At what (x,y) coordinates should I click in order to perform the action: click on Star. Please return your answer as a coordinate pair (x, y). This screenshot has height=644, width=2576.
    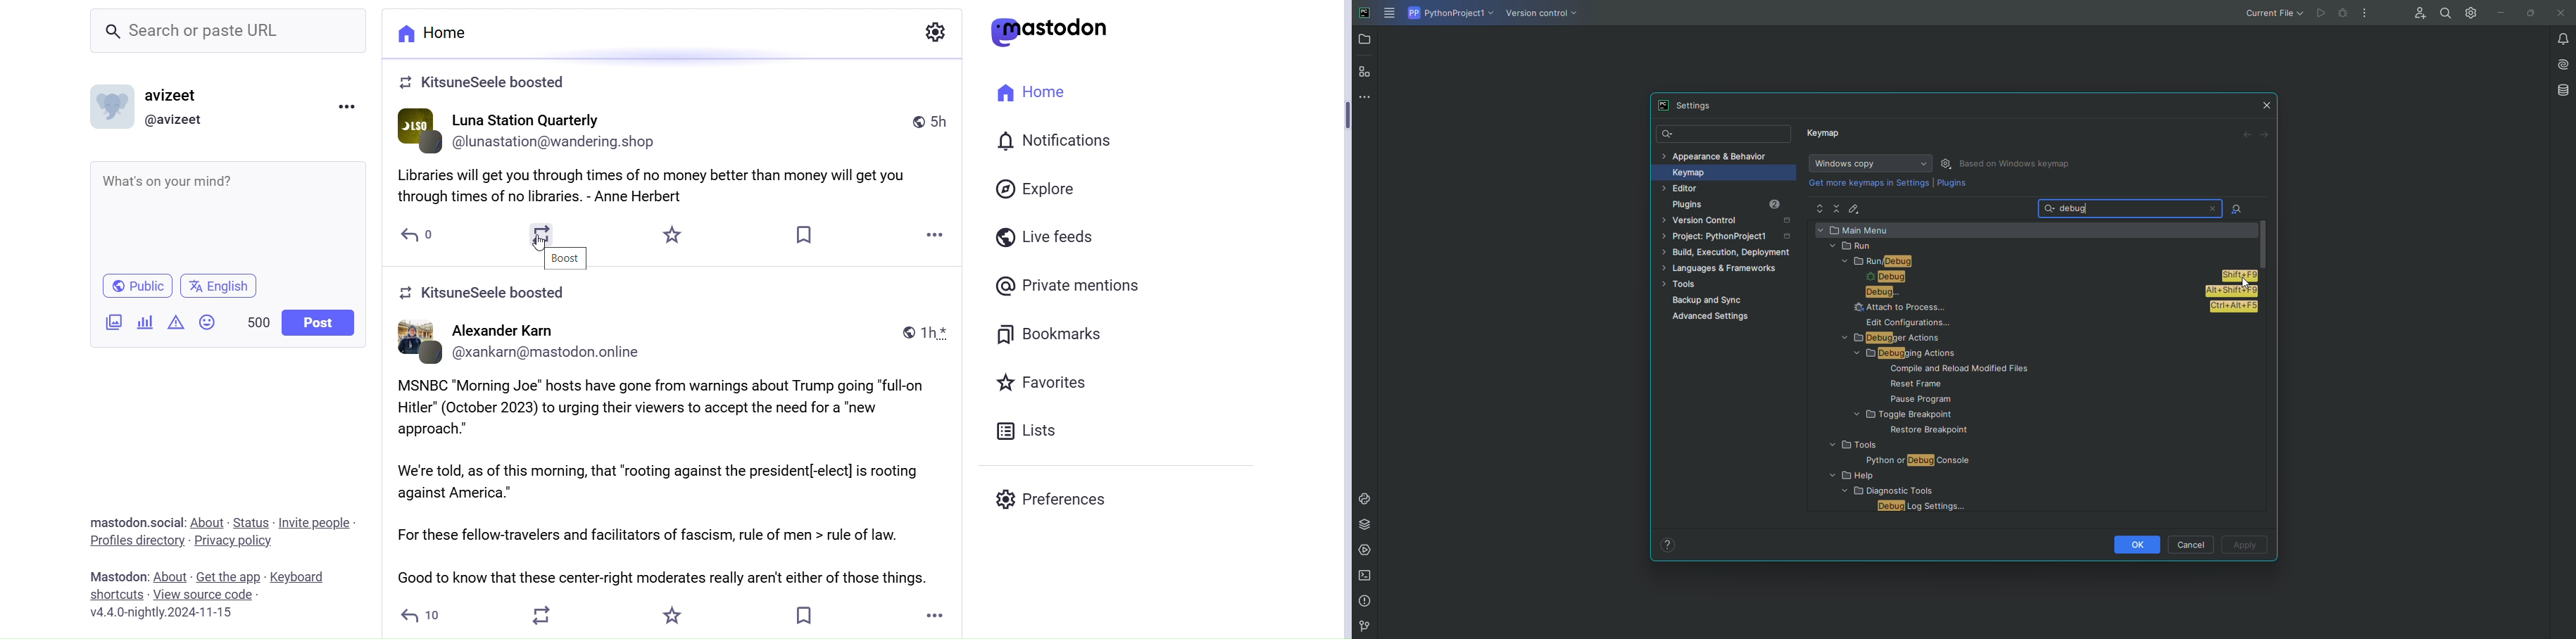
    Looking at the image, I should click on (670, 236).